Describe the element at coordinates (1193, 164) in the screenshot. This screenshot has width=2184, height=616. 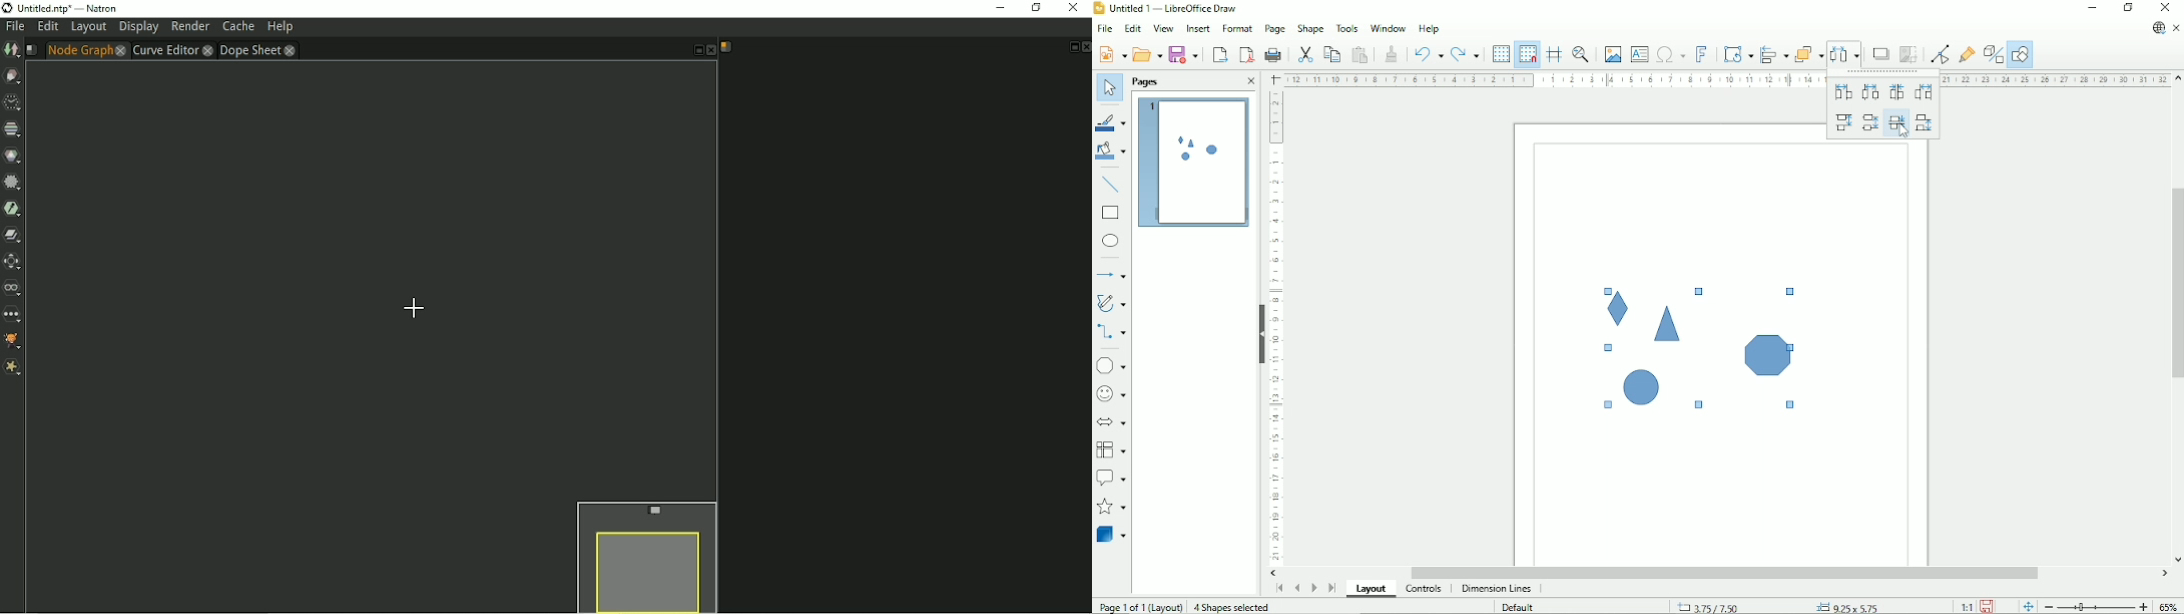
I see `Preview` at that location.